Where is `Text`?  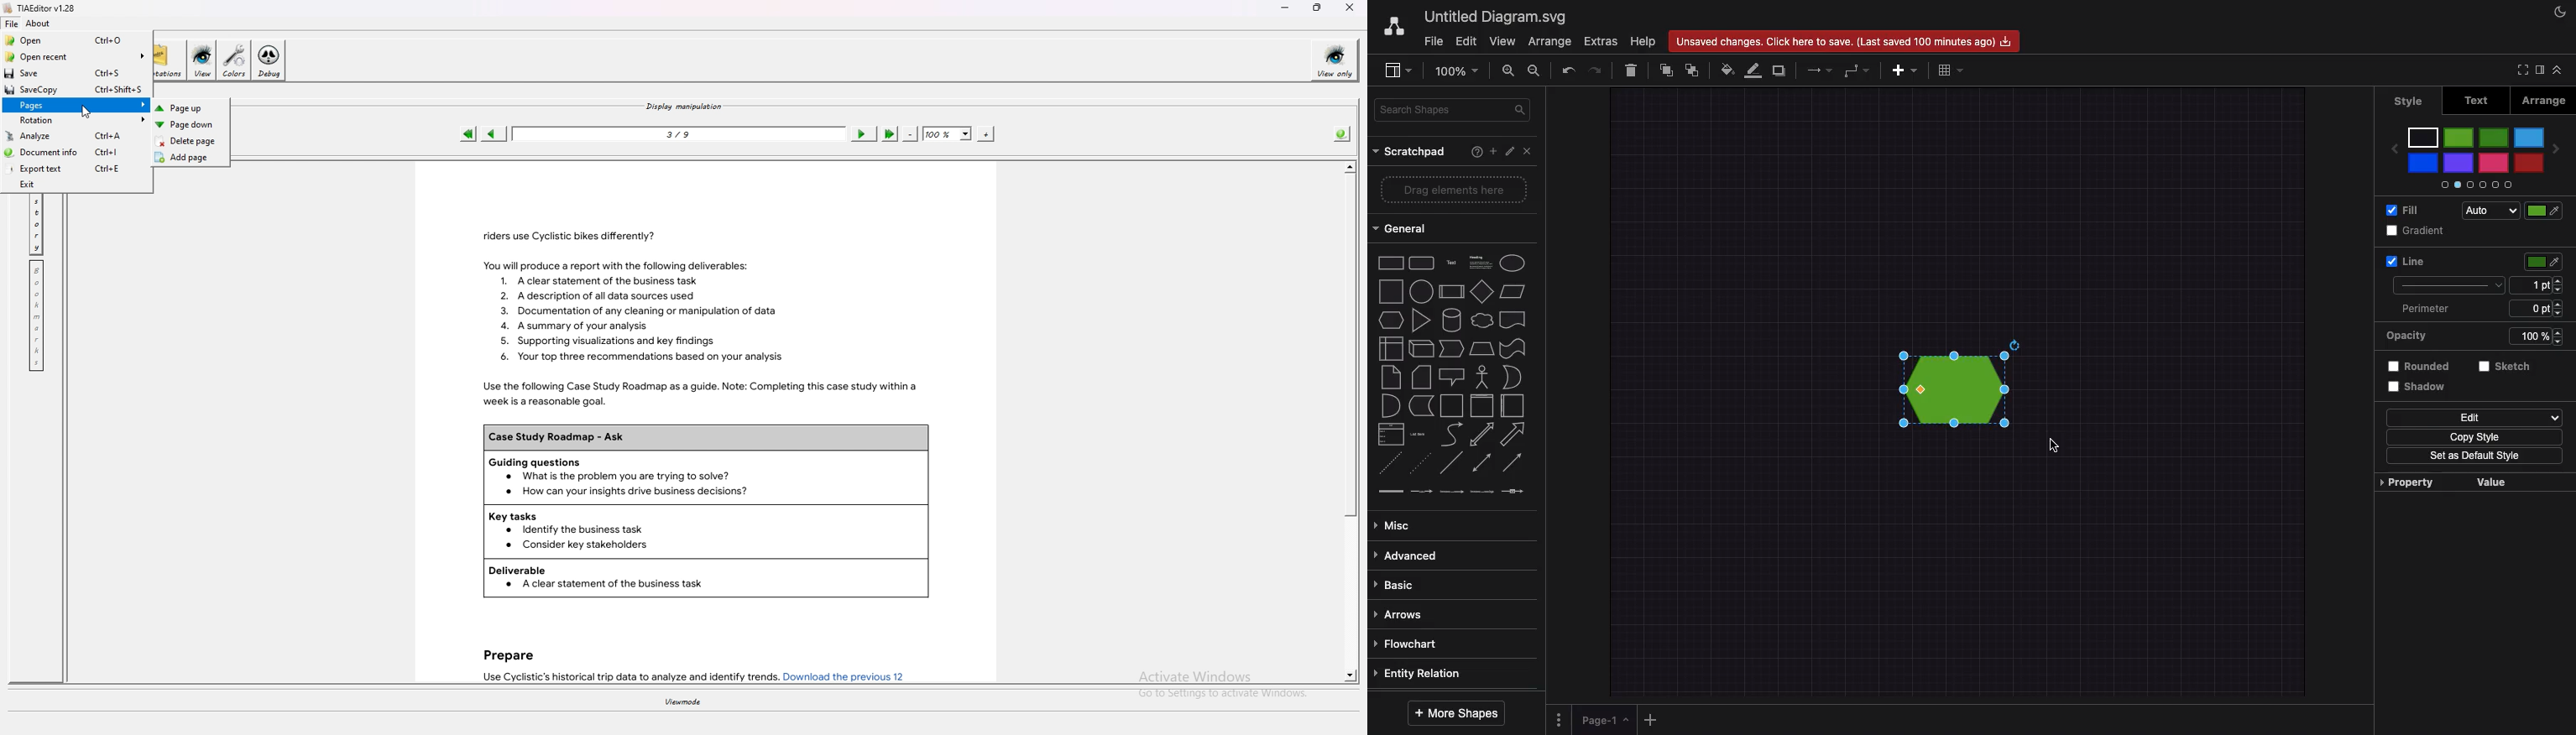
Text is located at coordinates (2474, 99).